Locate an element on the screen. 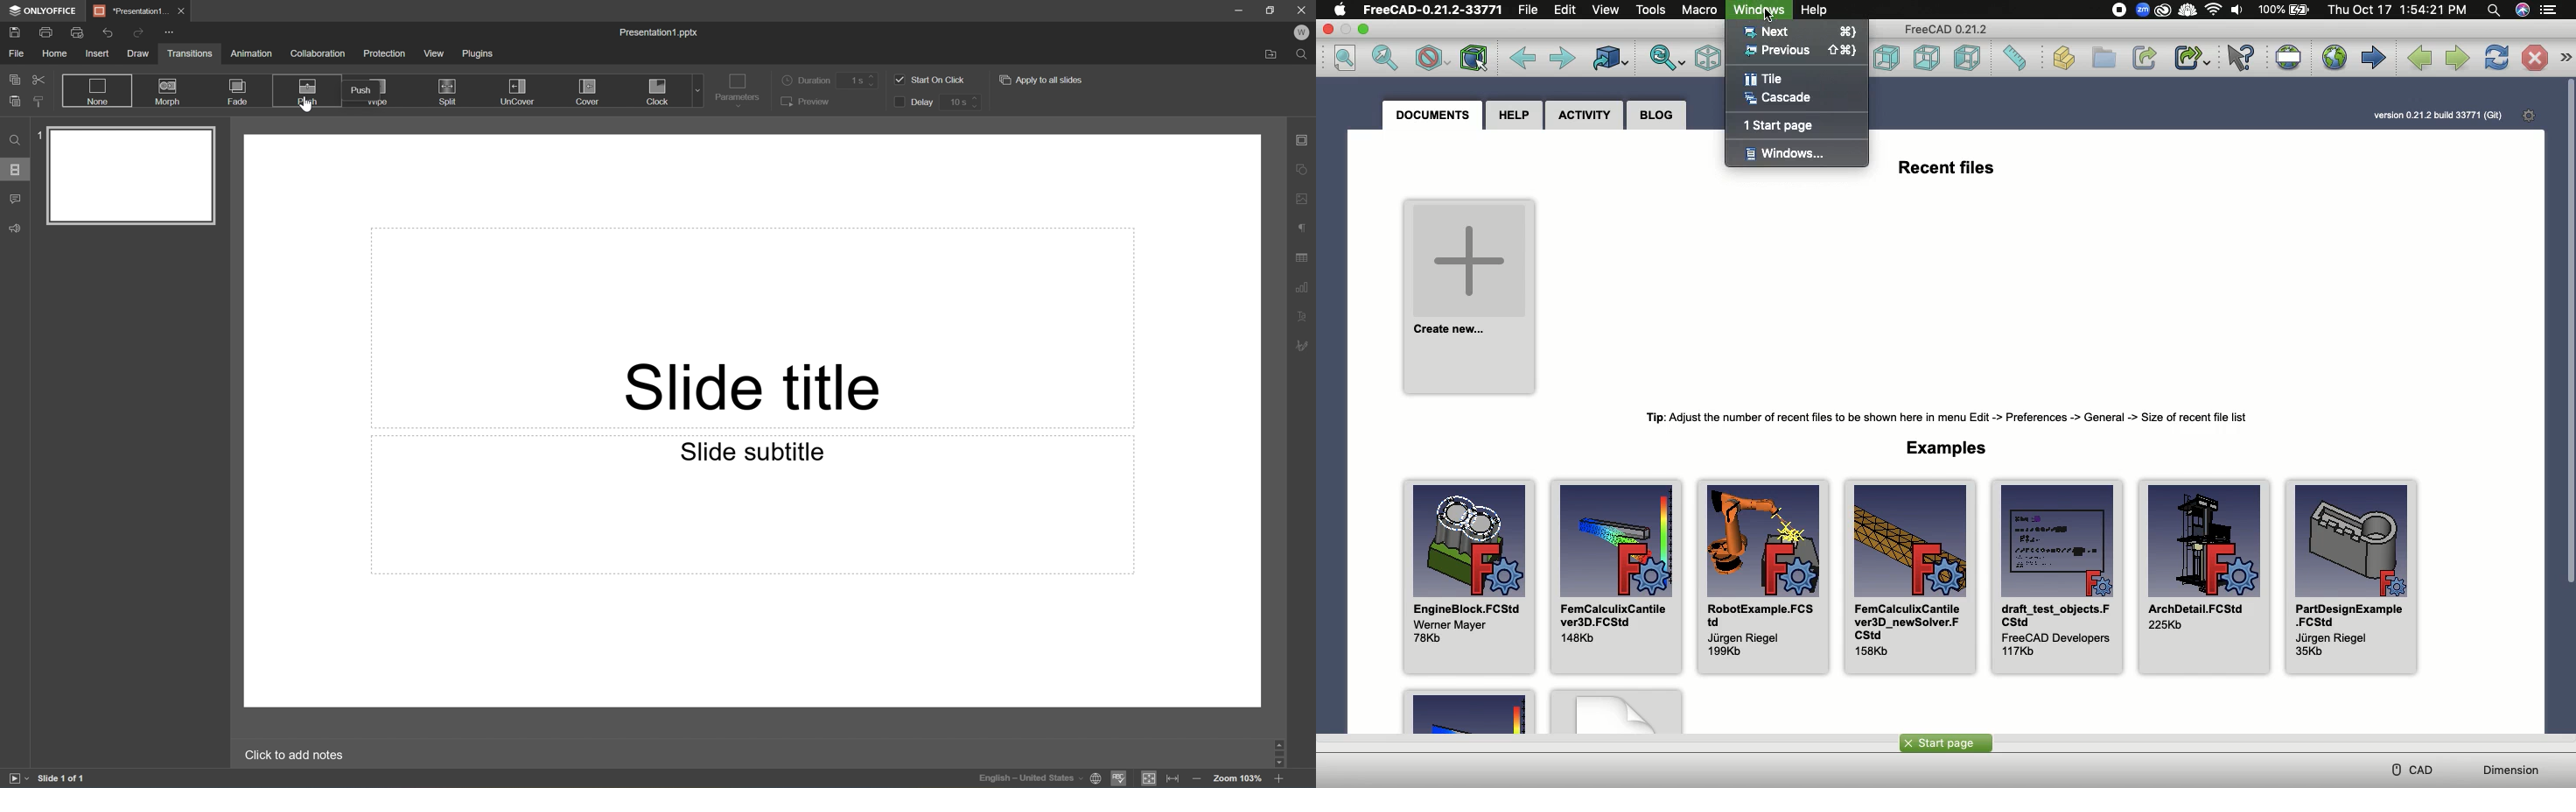 Image resolution: width=2576 pixels, height=812 pixels. Clock is located at coordinates (658, 91).